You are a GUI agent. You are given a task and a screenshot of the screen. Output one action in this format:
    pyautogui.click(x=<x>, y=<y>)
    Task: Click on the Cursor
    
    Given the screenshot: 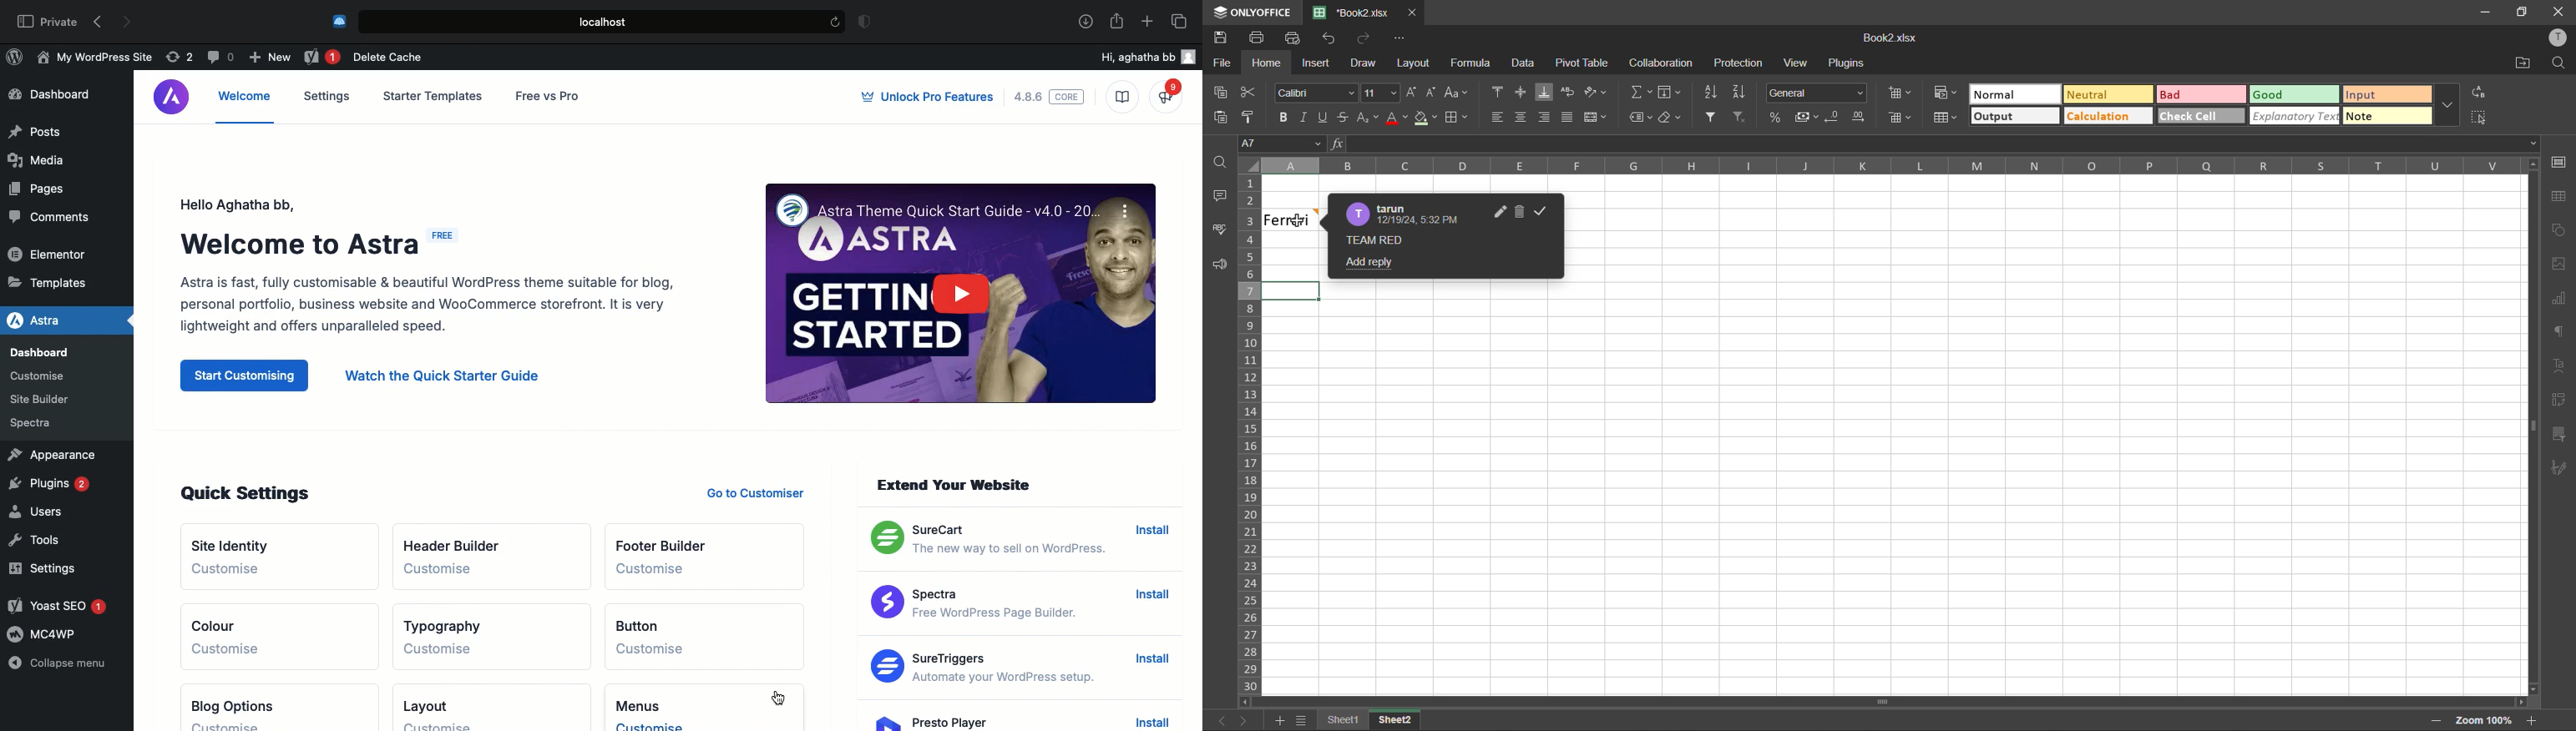 What is the action you would take?
    pyautogui.click(x=1298, y=221)
    